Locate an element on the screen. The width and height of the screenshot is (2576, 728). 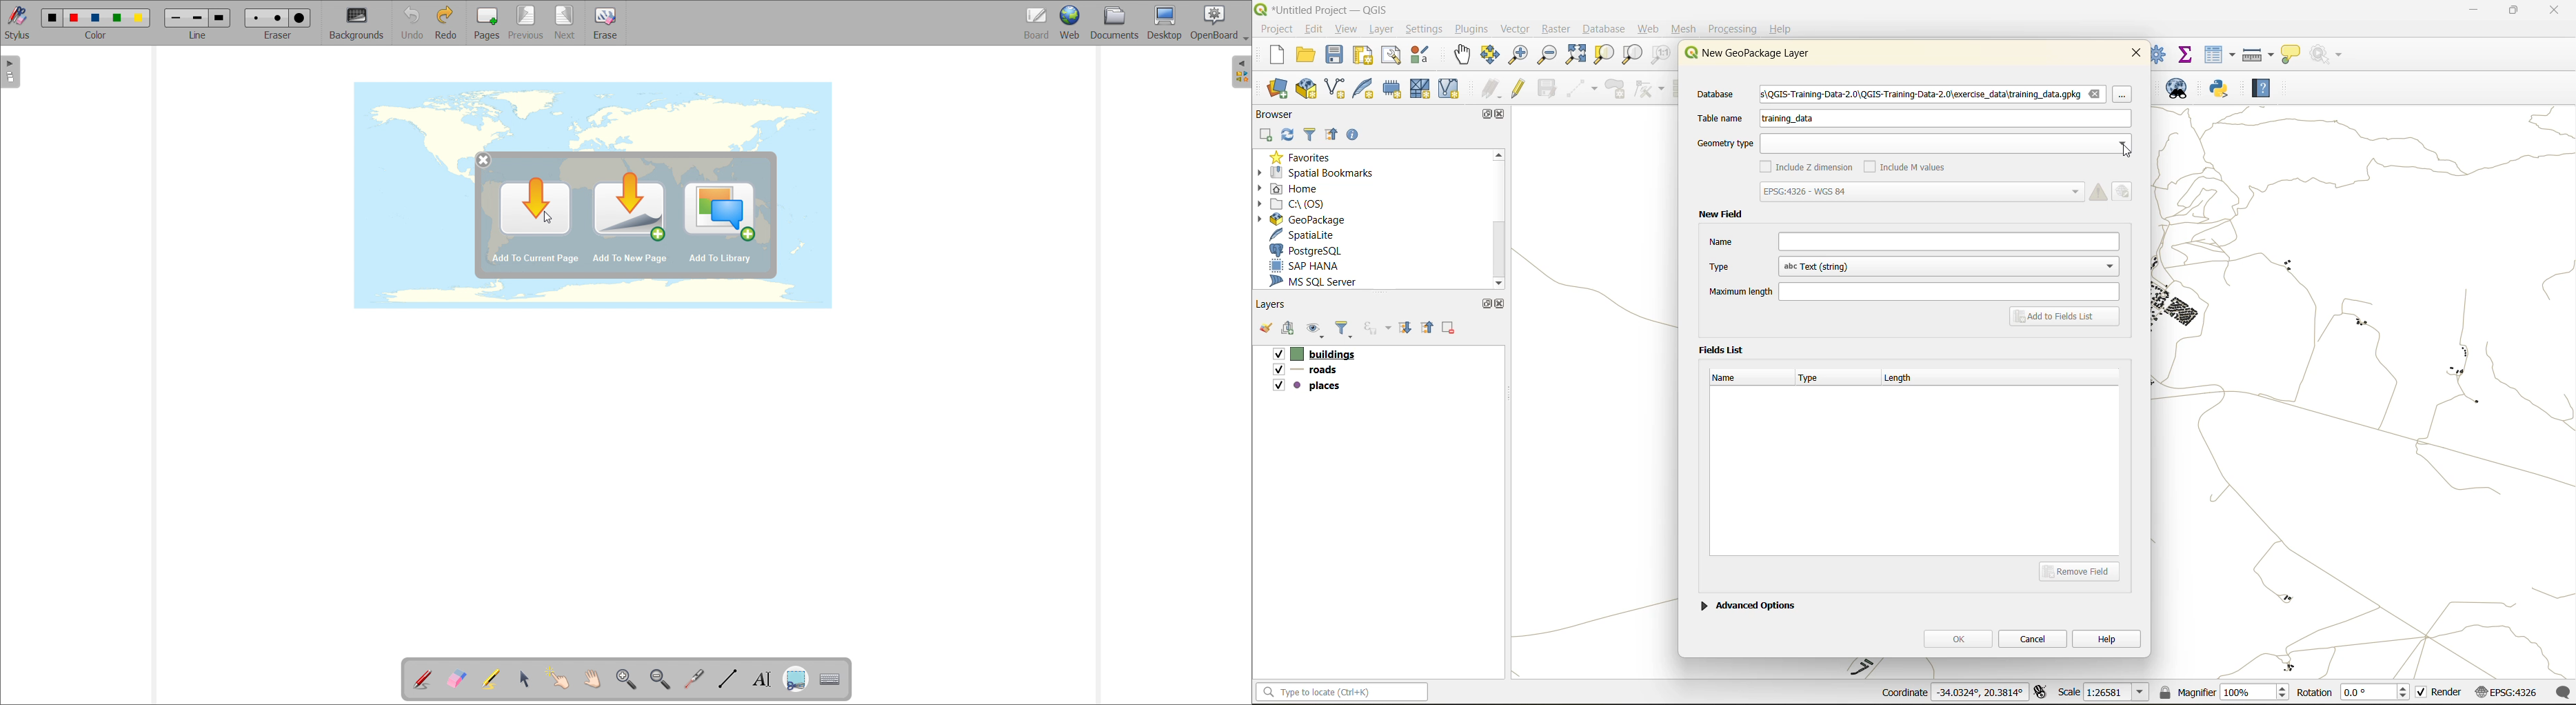
add to new page is located at coordinates (631, 258).